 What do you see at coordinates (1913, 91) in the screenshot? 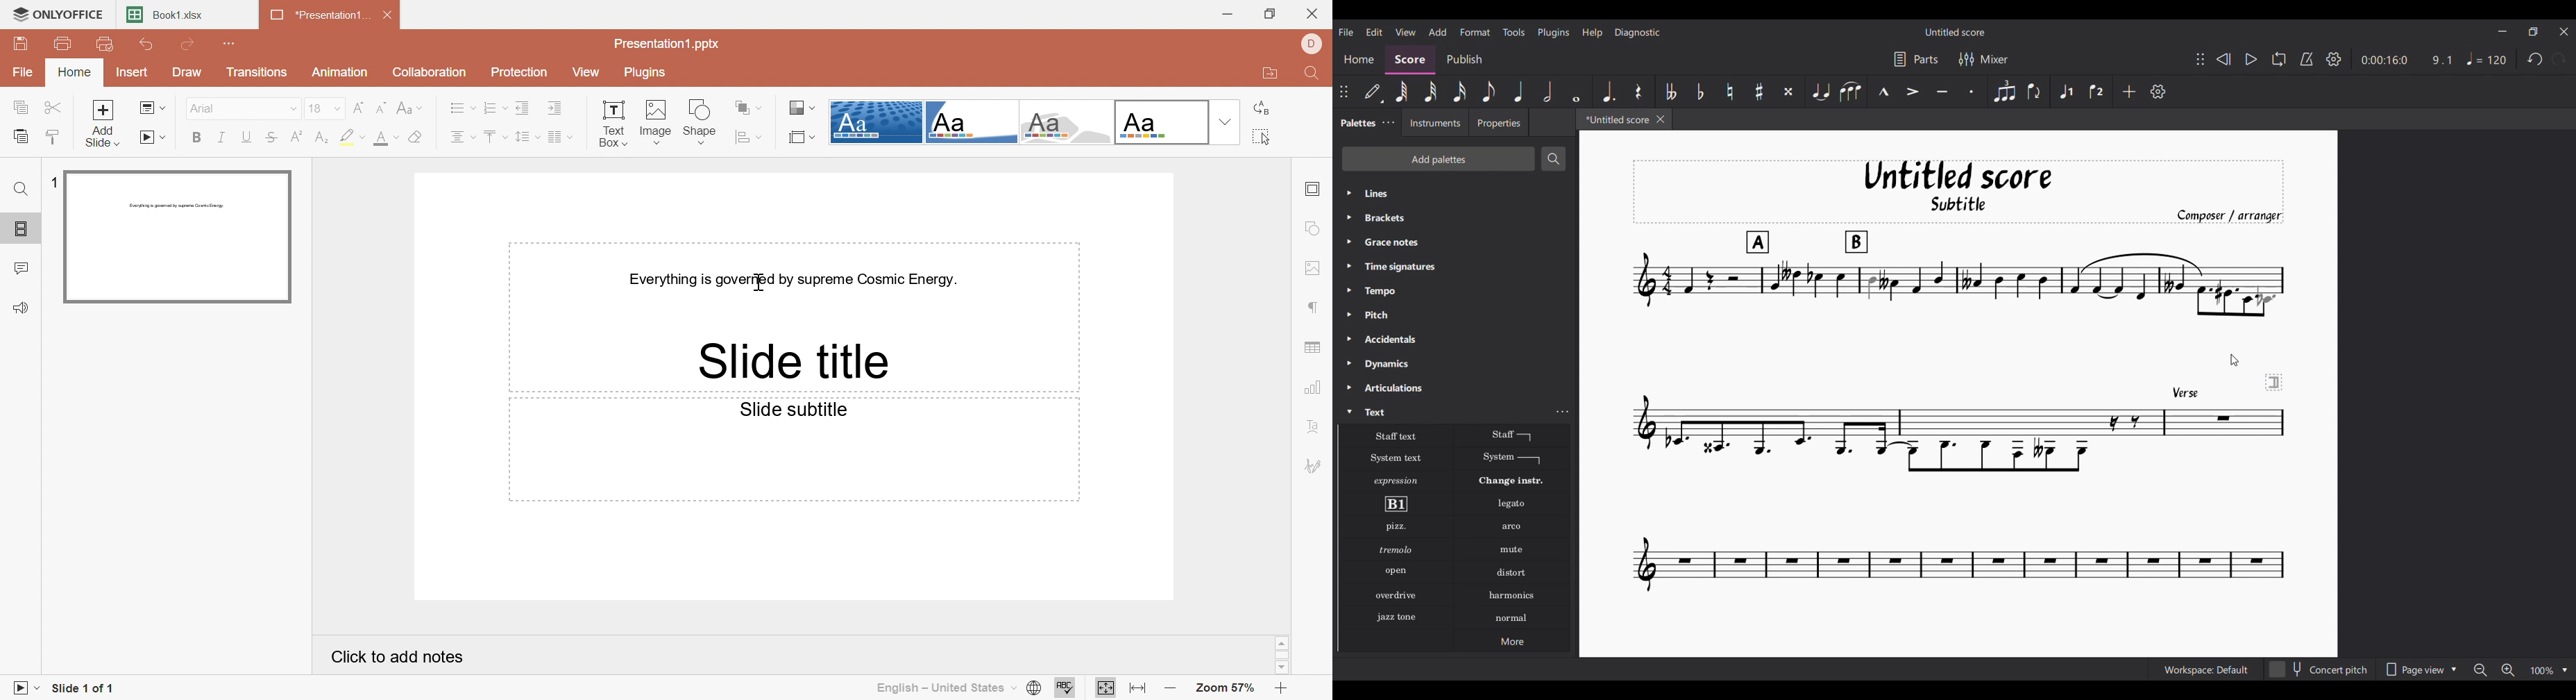
I see `Accent` at bounding box center [1913, 91].